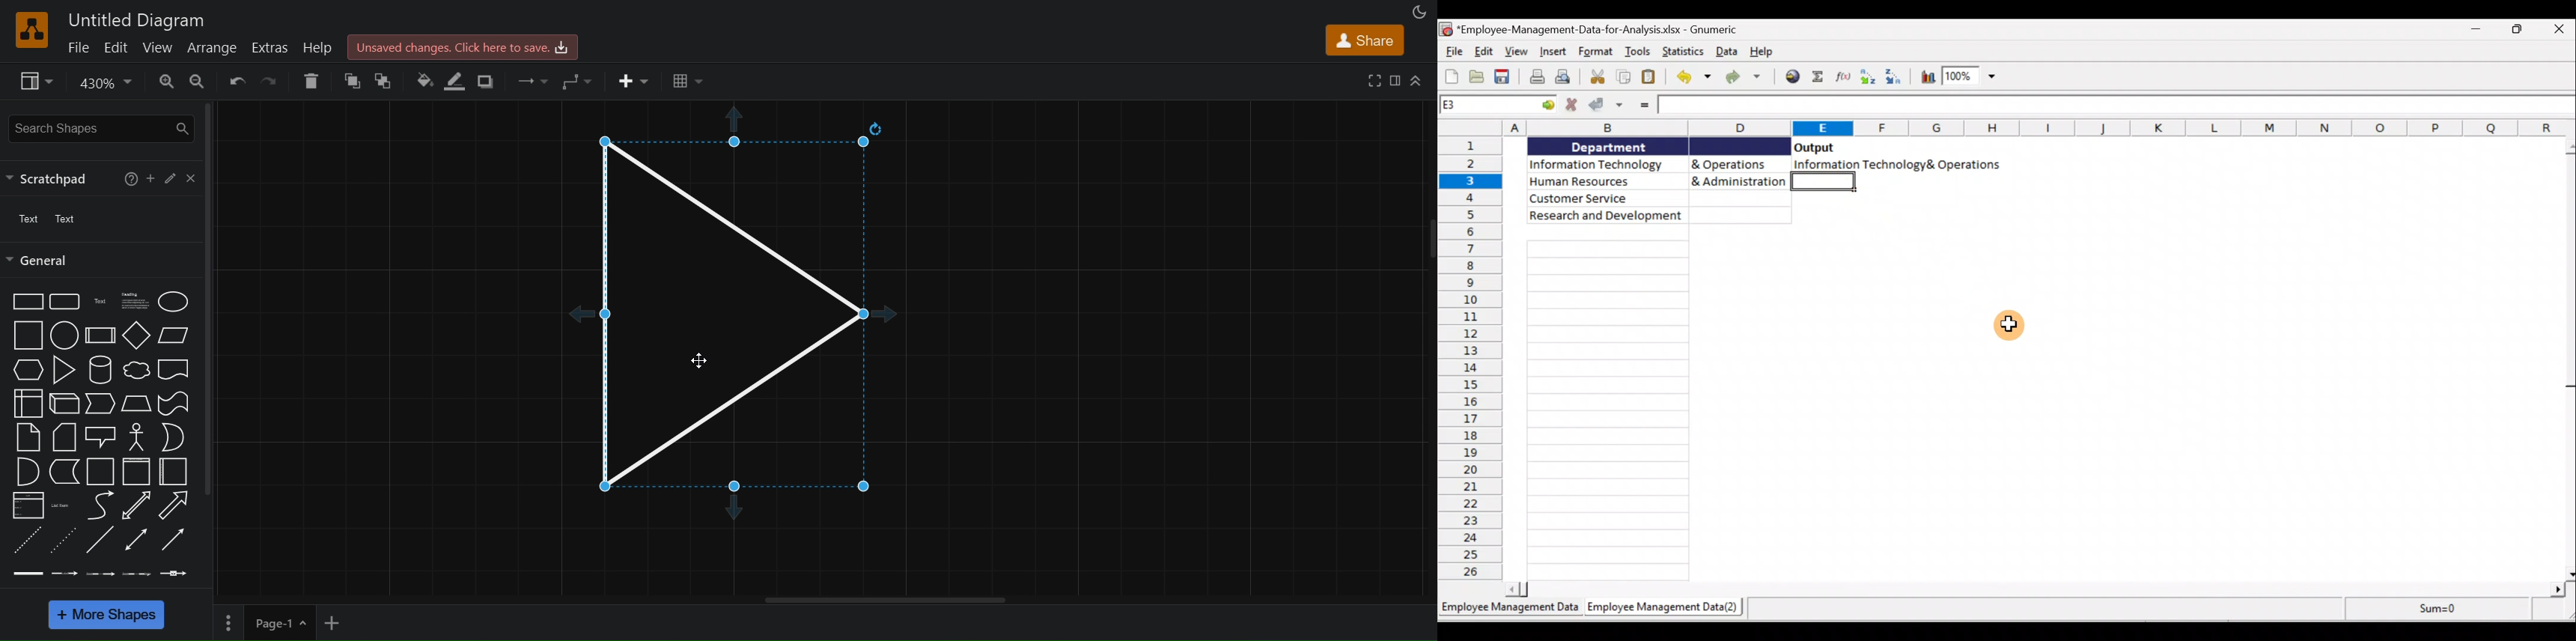  I want to click on edit, so click(118, 46).